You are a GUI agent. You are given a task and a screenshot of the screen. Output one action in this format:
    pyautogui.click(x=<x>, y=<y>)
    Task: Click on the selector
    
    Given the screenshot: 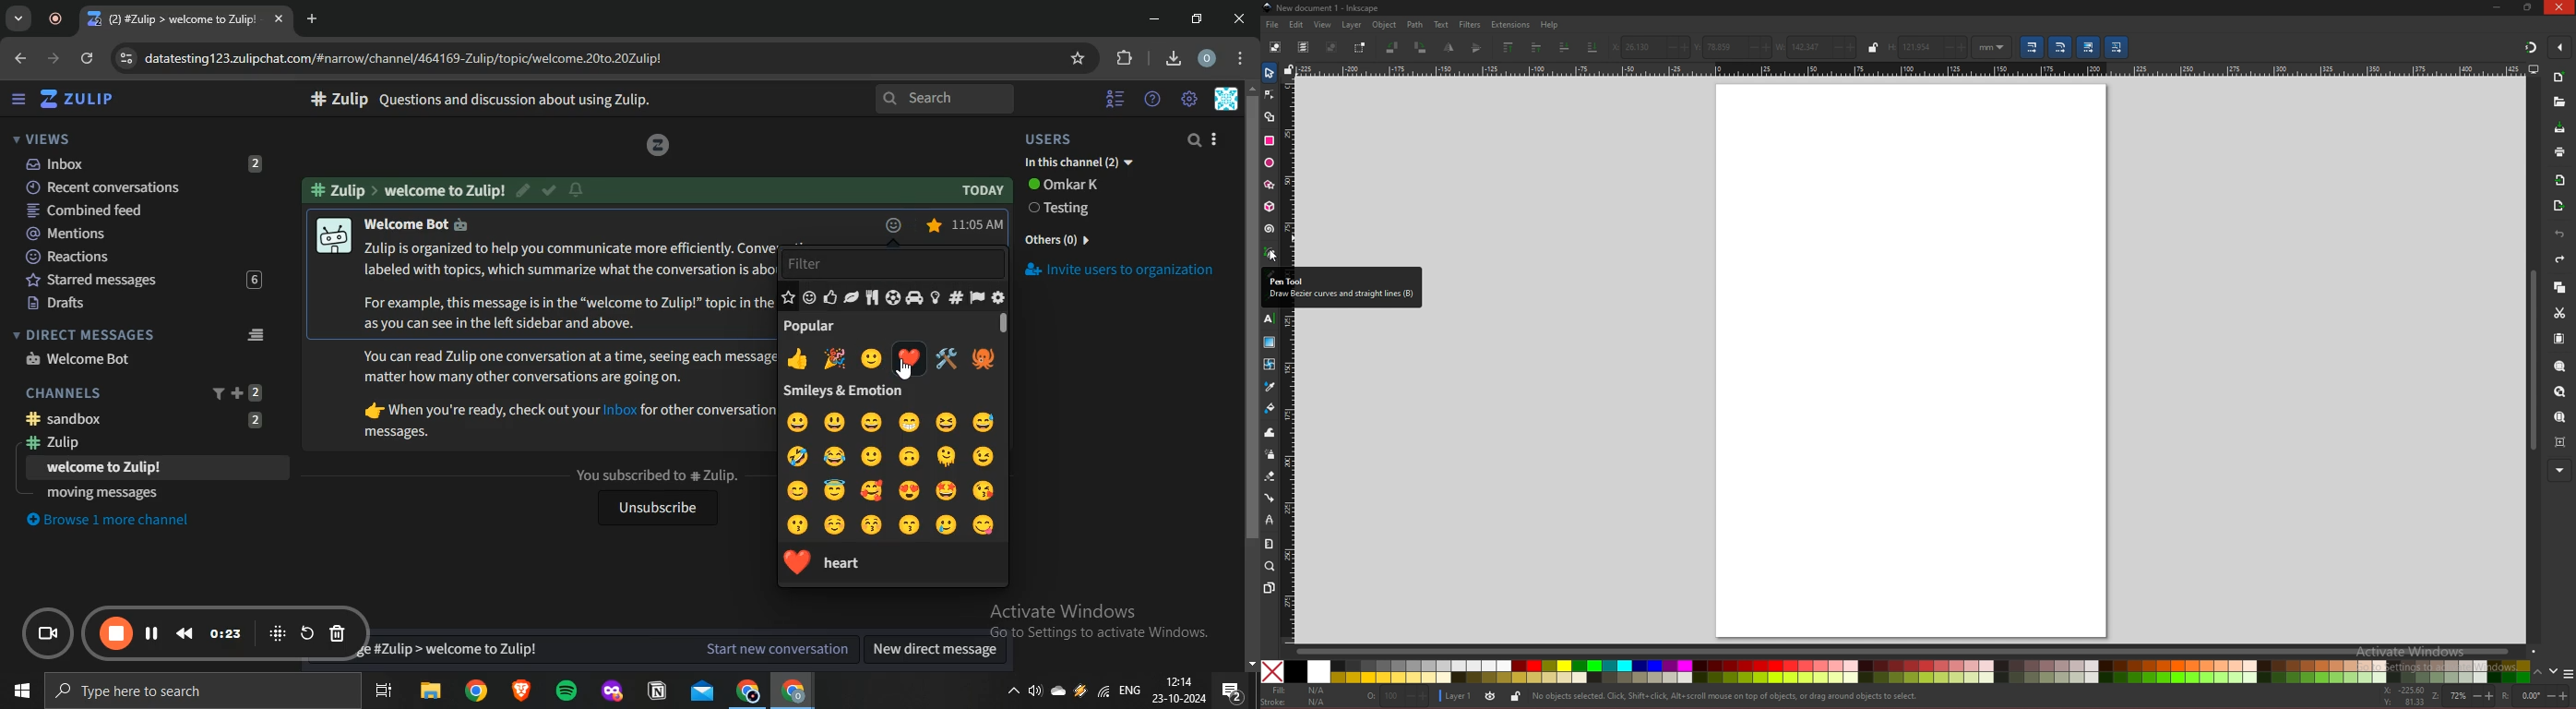 What is the action you would take?
    pyautogui.click(x=1269, y=73)
    